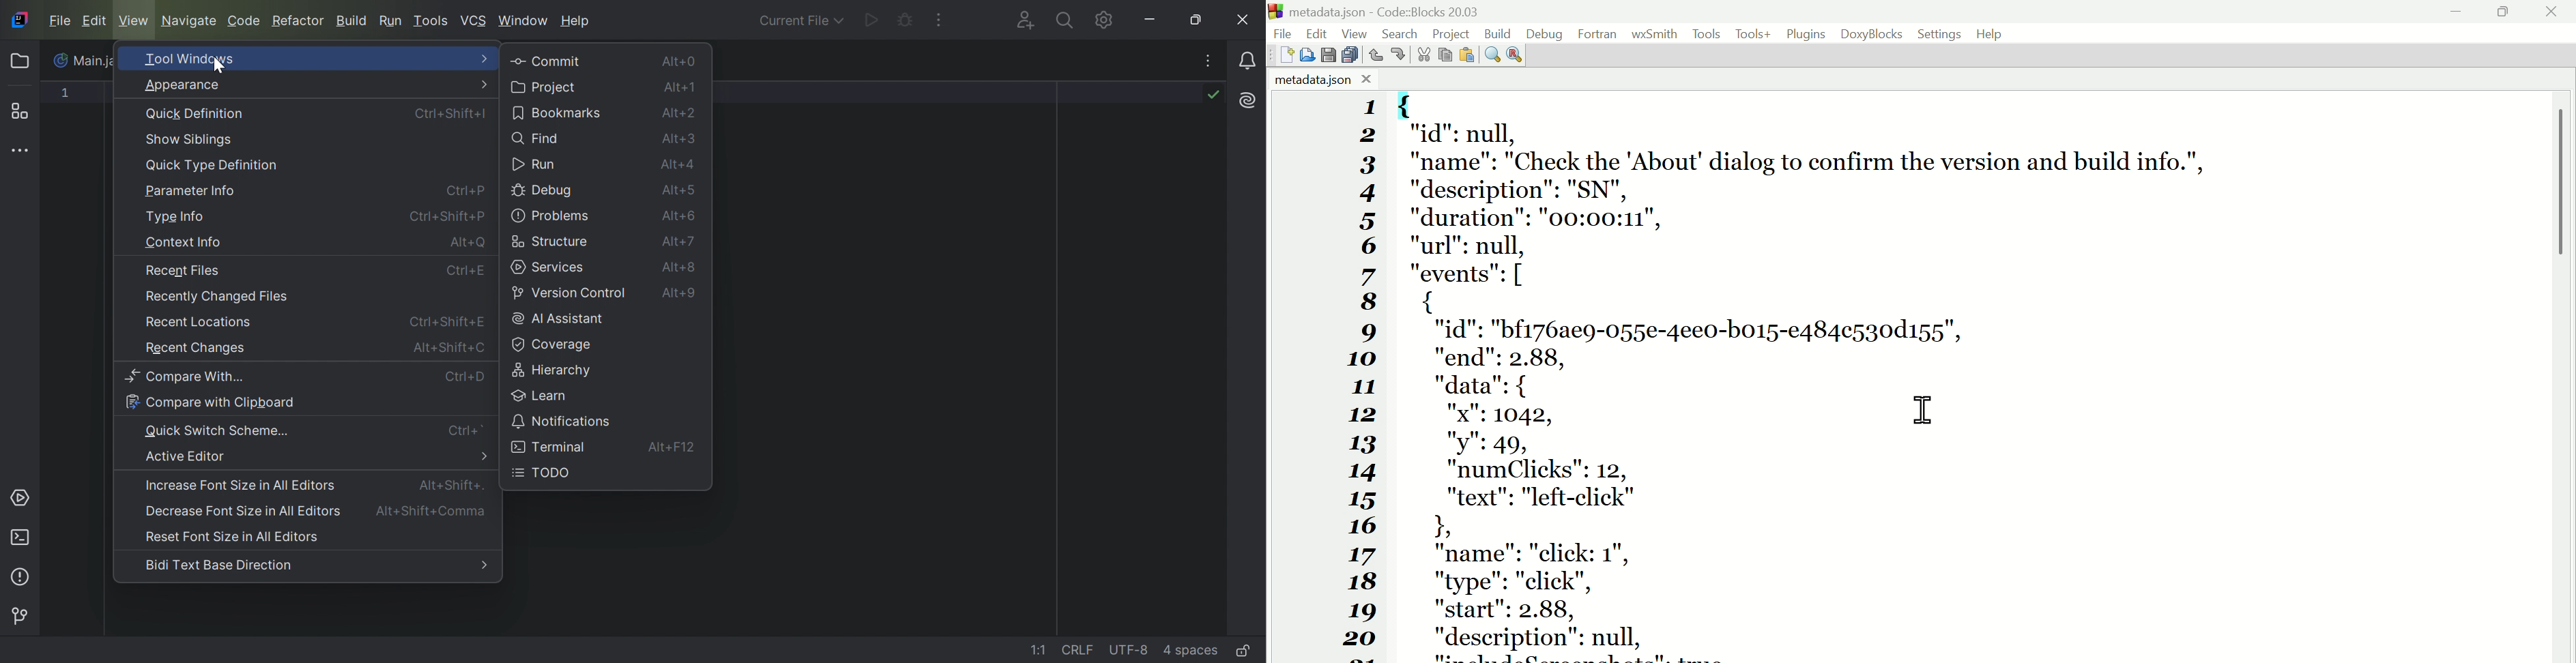 Image resolution: width=2576 pixels, height=672 pixels. What do you see at coordinates (465, 377) in the screenshot?
I see `Ctrl+D` at bounding box center [465, 377].